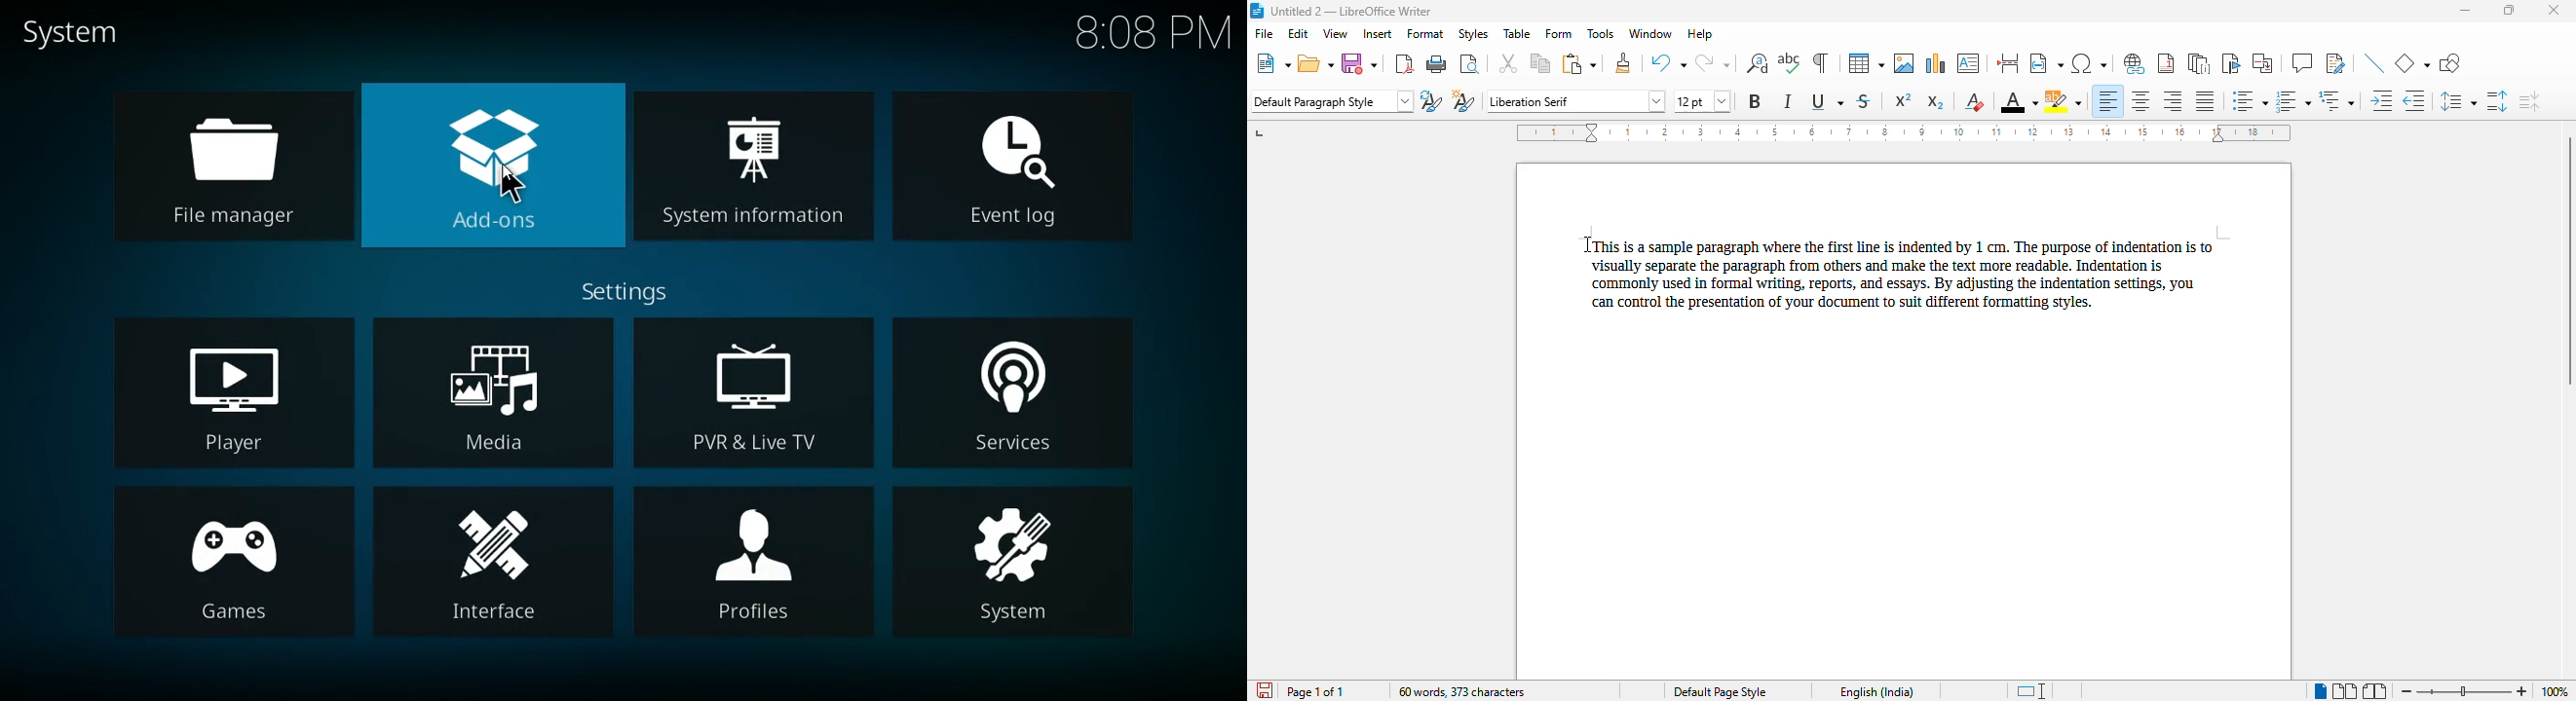 The height and width of the screenshot is (728, 2576). I want to click on show draw functions, so click(2449, 63).